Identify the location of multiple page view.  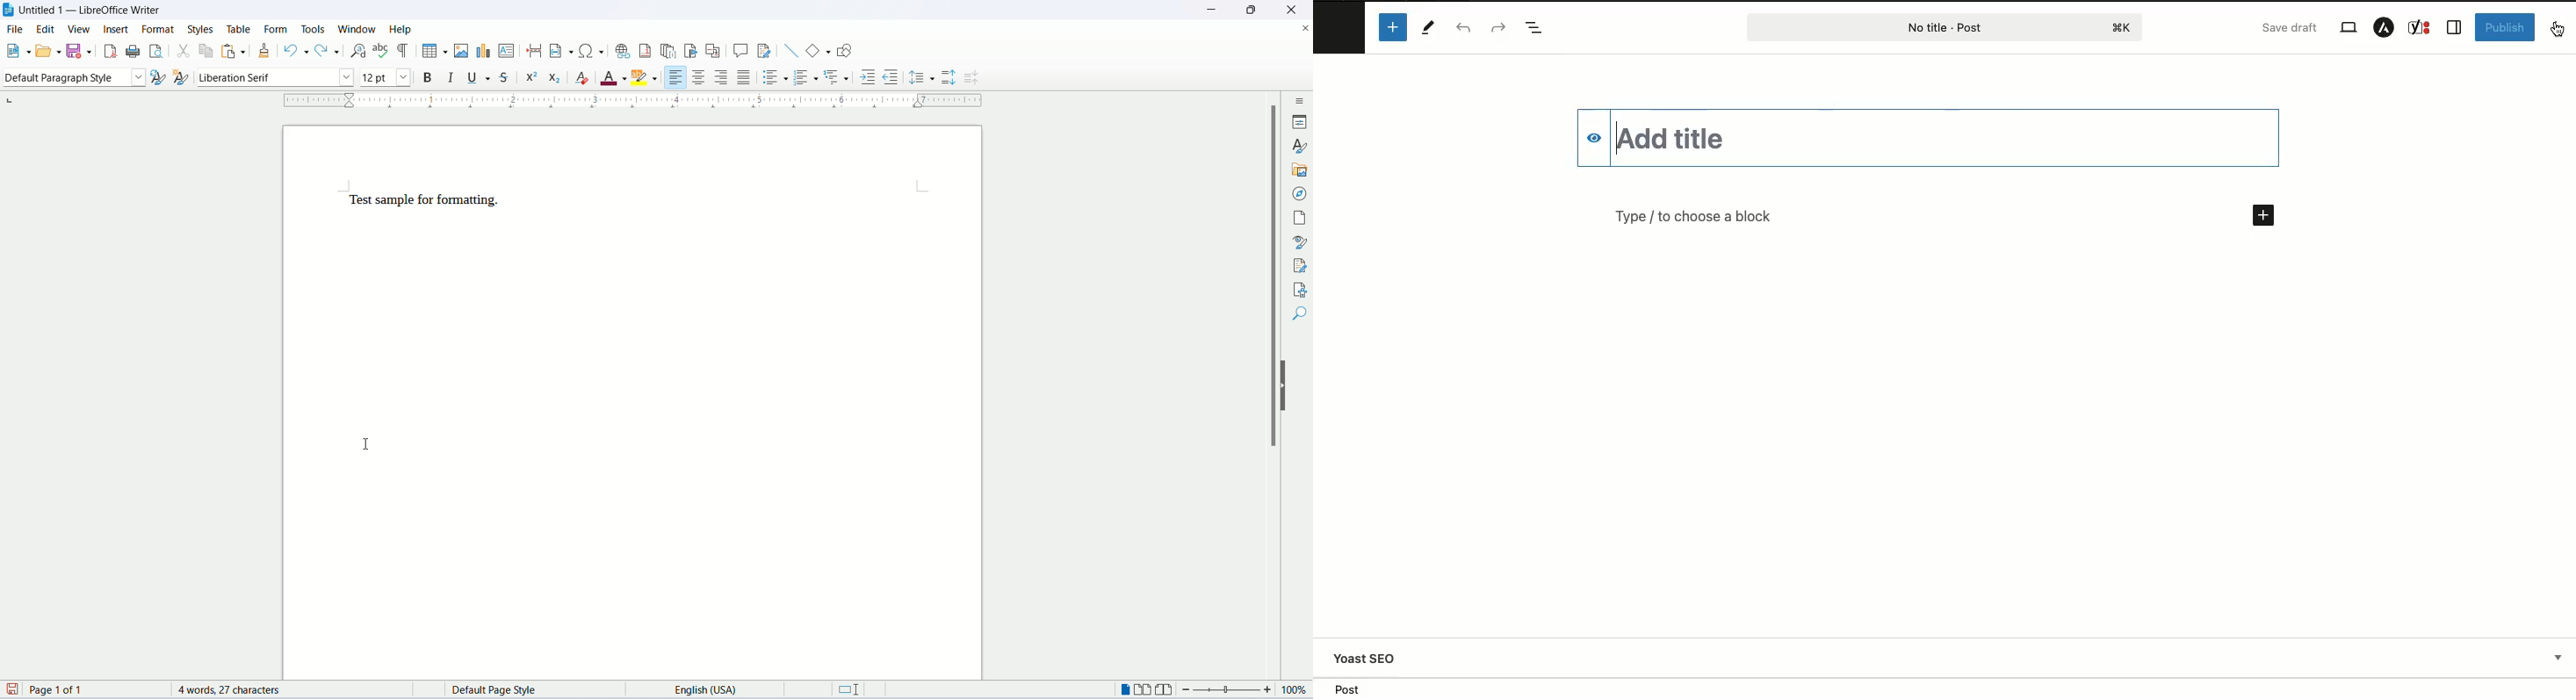
(1147, 691).